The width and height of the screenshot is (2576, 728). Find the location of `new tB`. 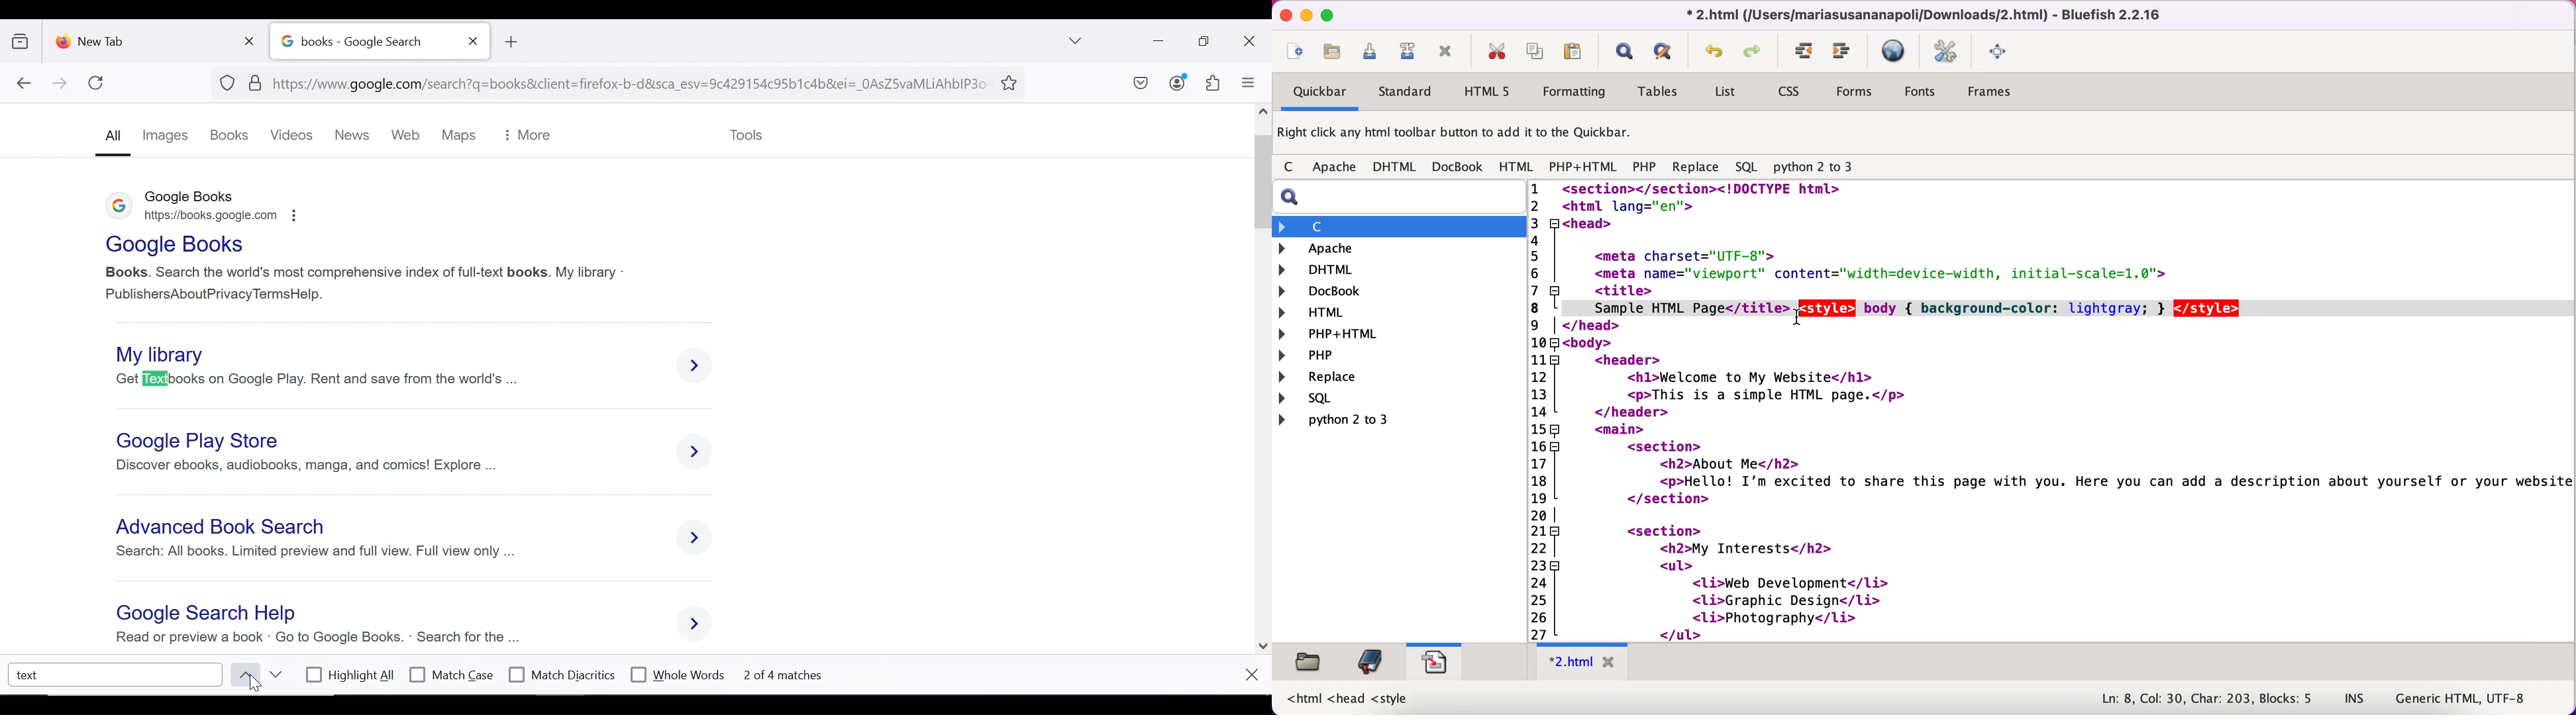

new tB is located at coordinates (510, 42).